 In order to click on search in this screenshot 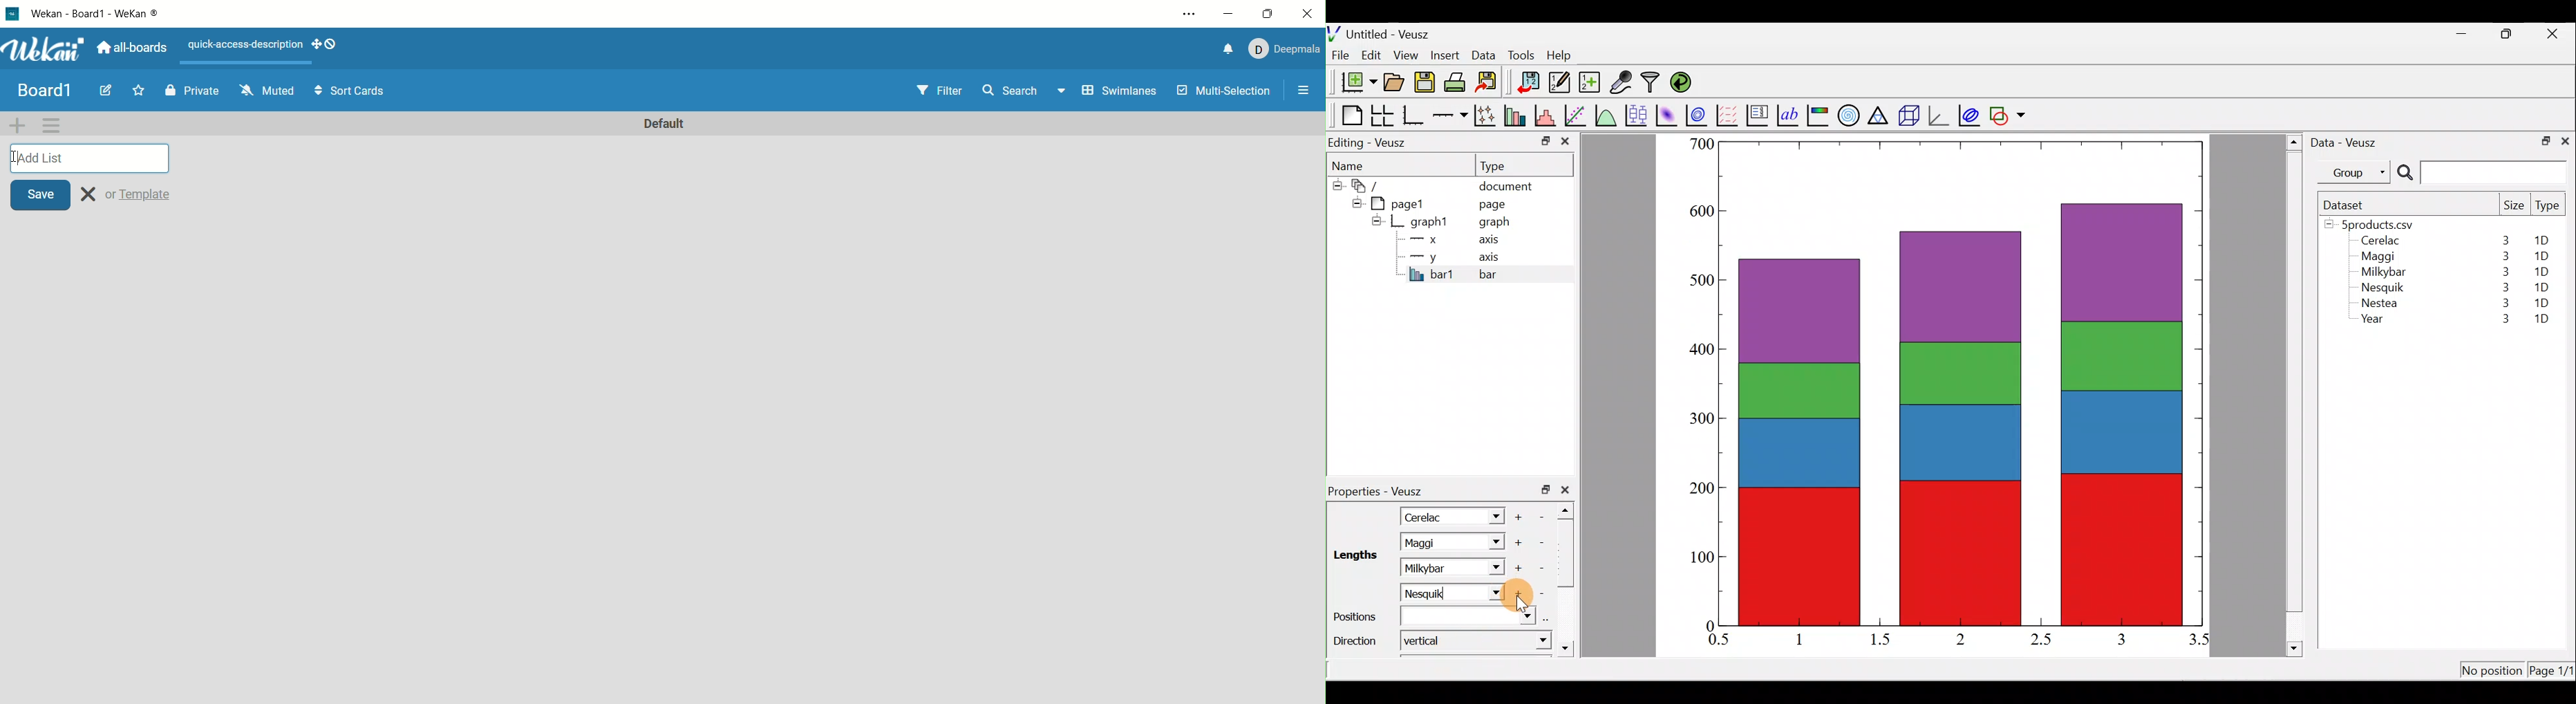, I will do `click(1023, 92)`.